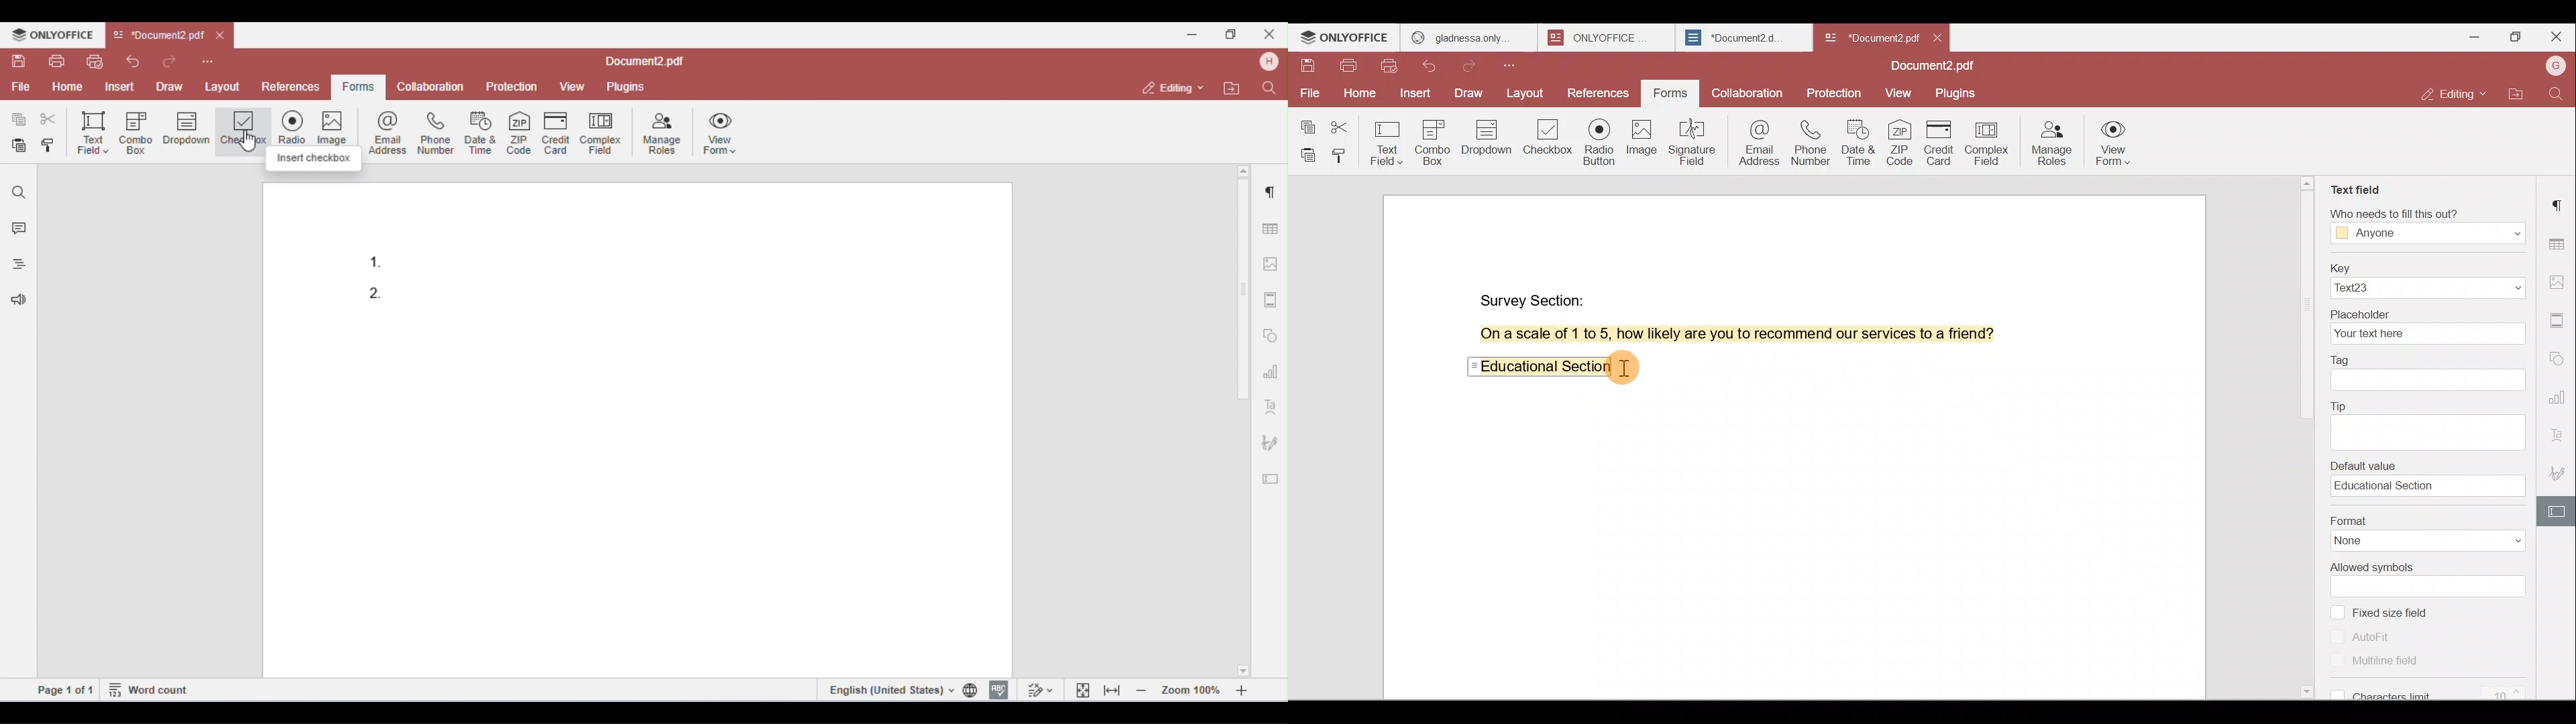 The width and height of the screenshot is (2576, 728). Describe the element at coordinates (2403, 615) in the screenshot. I see `Fixed size field` at that location.